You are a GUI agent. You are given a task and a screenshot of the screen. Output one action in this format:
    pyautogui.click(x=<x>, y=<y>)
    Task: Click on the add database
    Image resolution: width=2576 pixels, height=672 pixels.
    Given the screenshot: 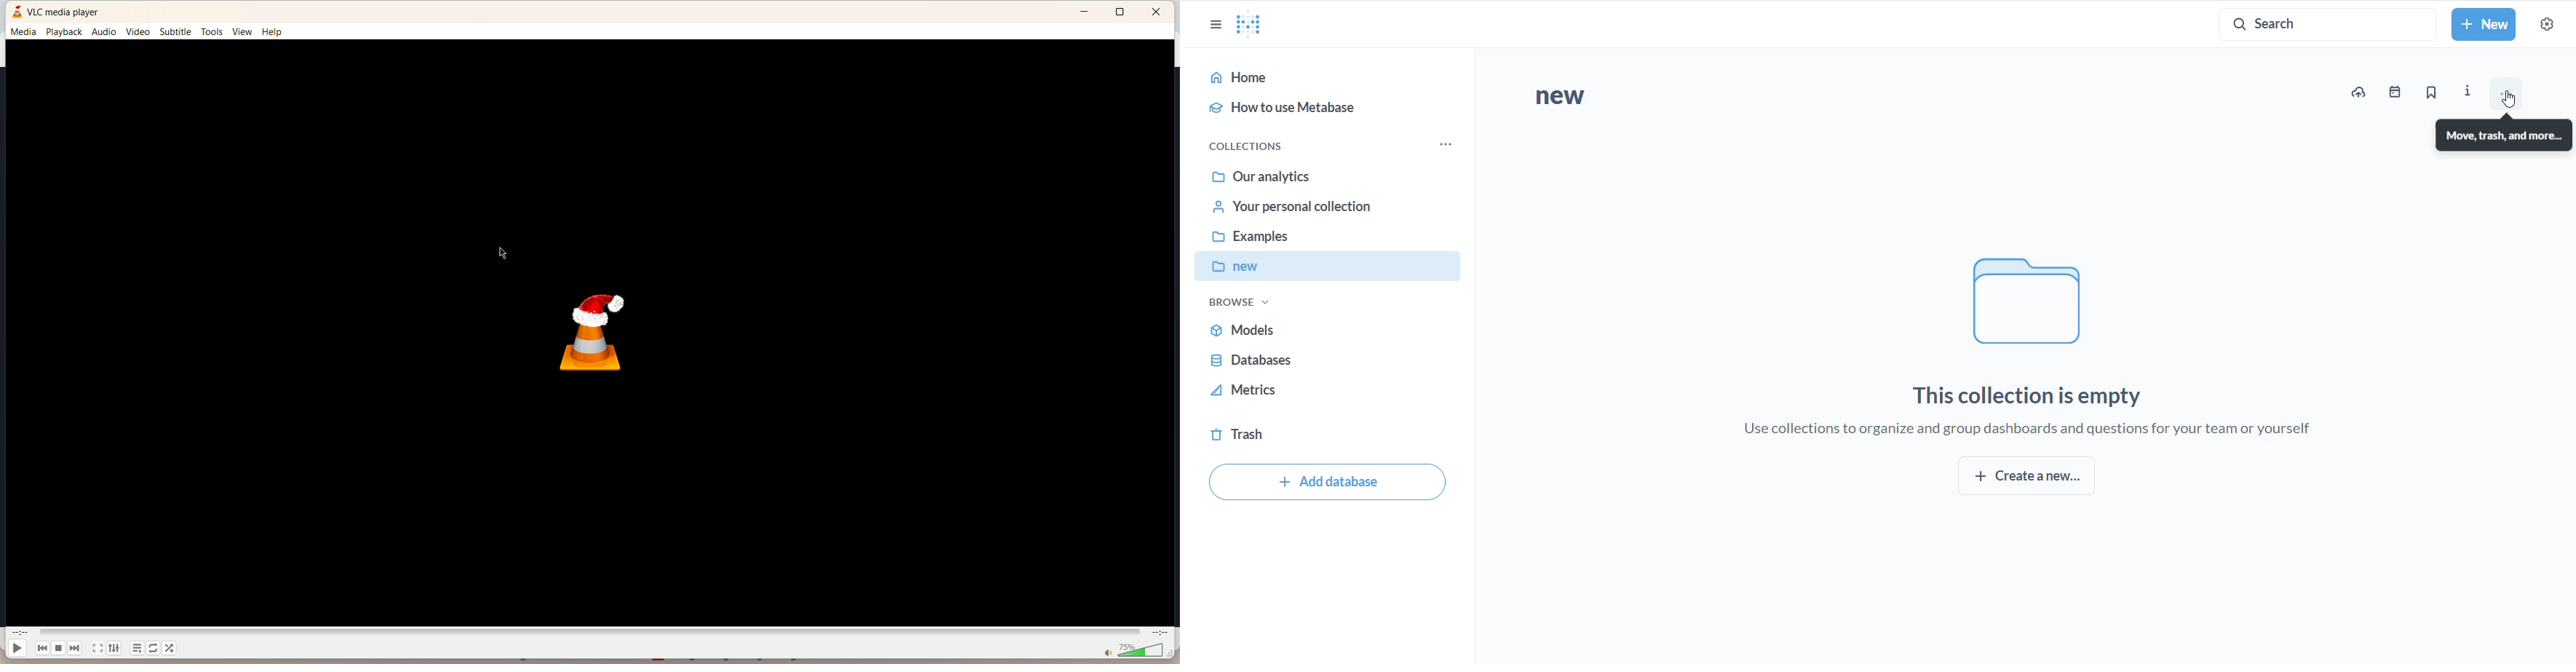 What is the action you would take?
    pyautogui.click(x=1325, y=484)
    